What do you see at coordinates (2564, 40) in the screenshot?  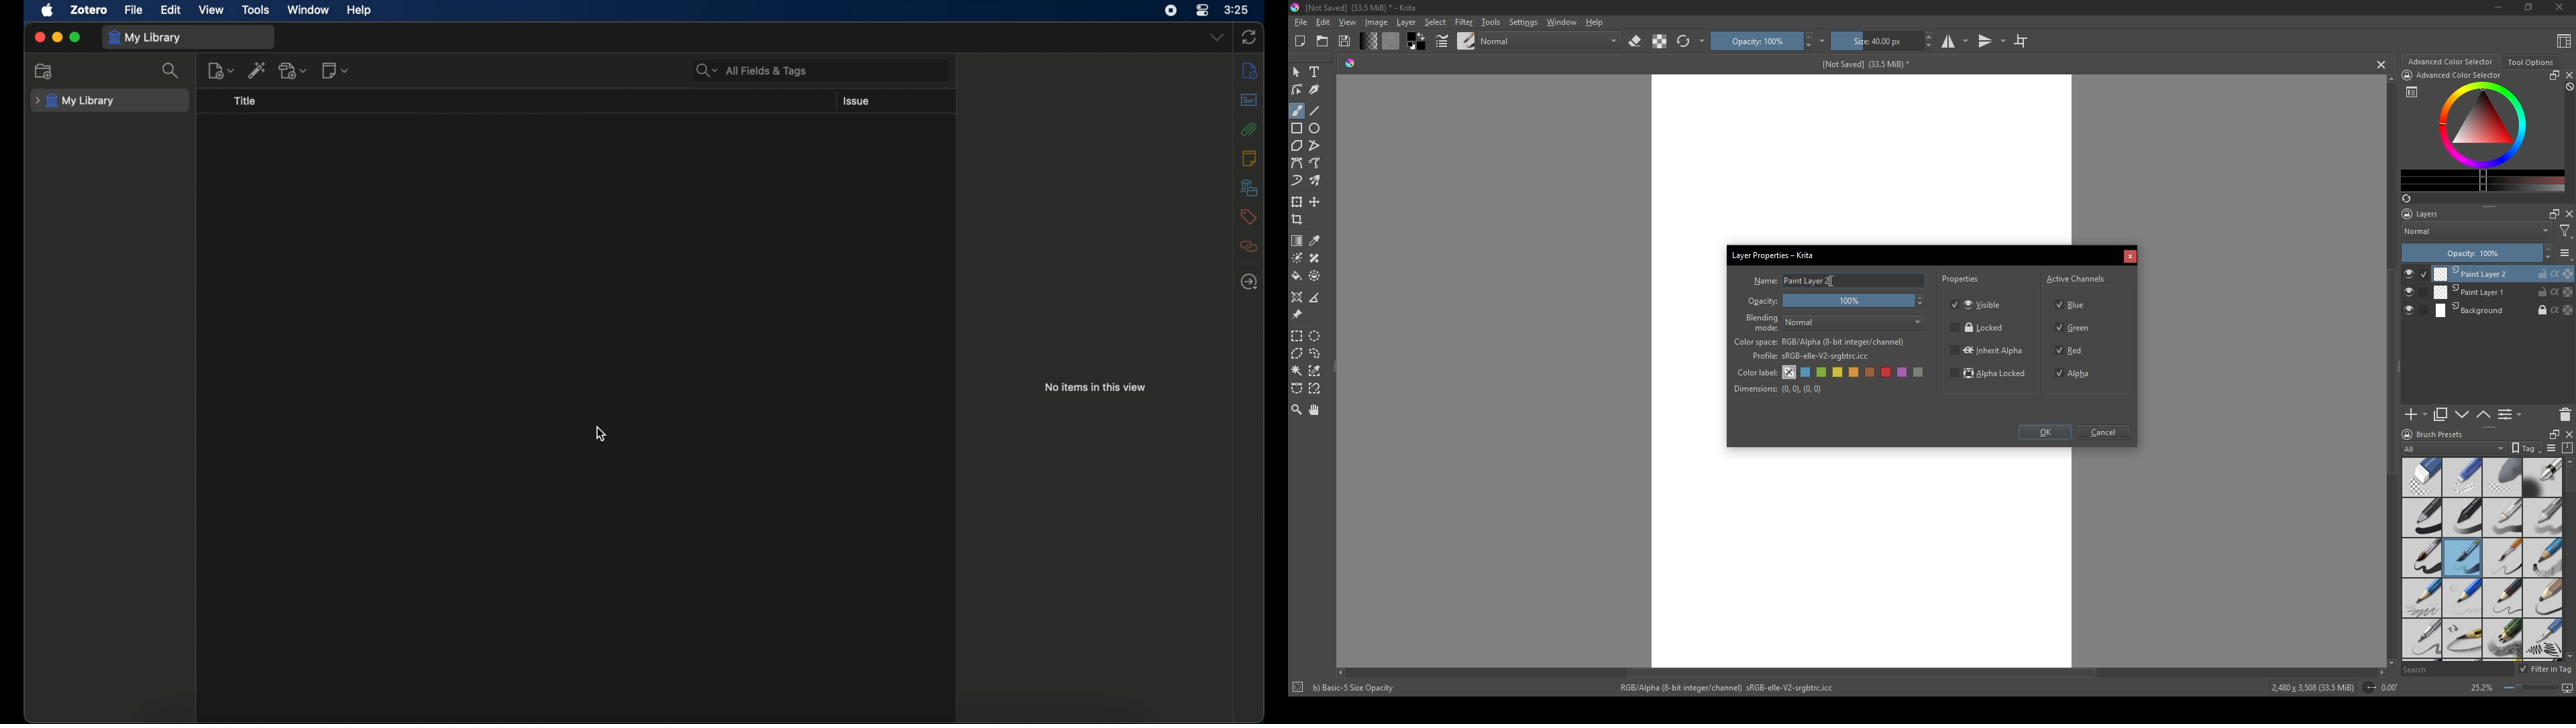 I see `Content` at bounding box center [2564, 40].